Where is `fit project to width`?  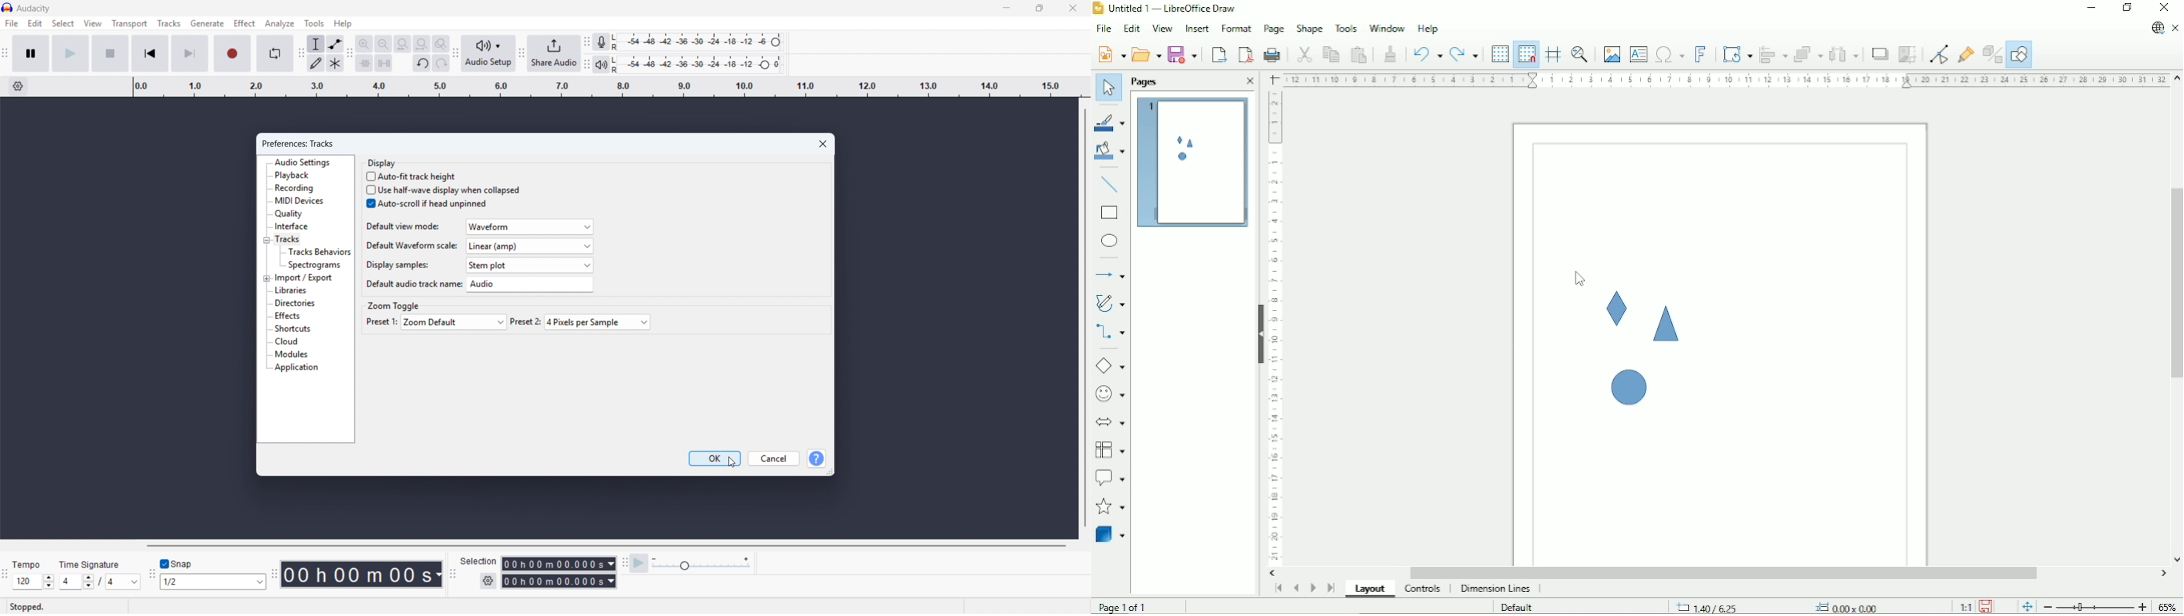 fit project to width is located at coordinates (422, 44).